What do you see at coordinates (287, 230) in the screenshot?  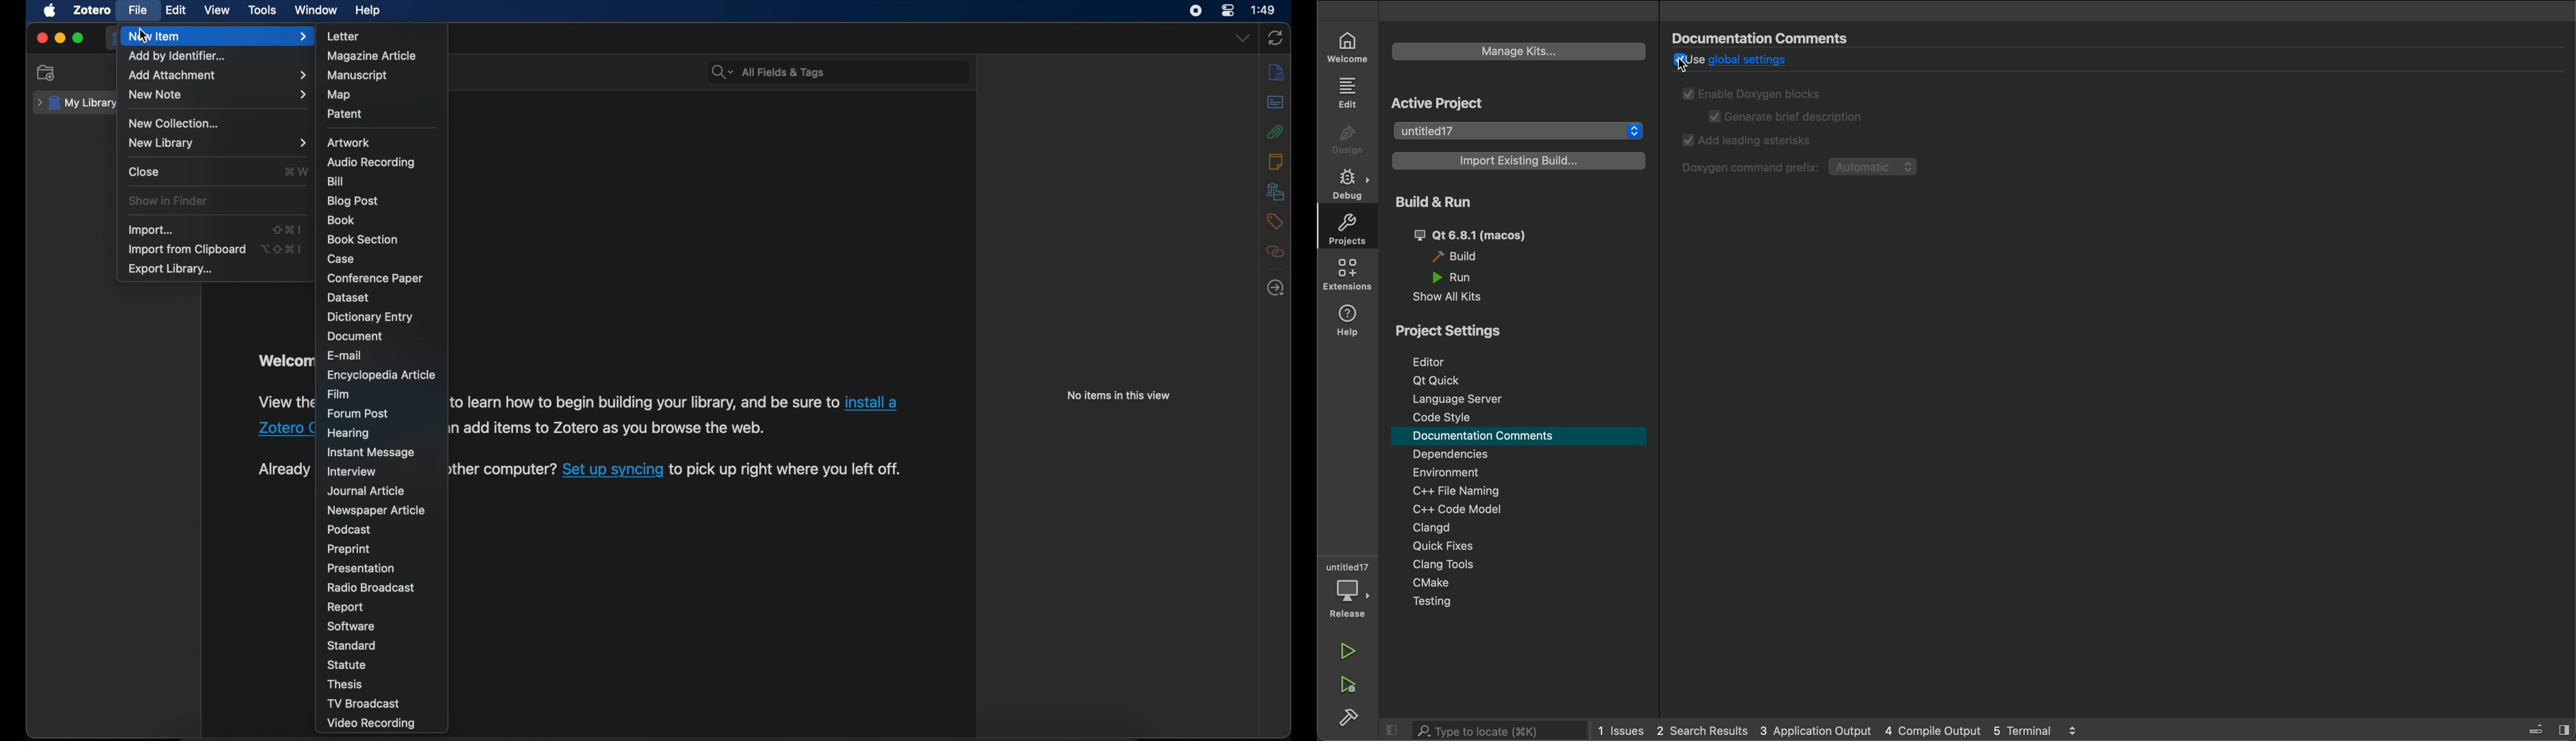 I see `shift + command + I` at bounding box center [287, 230].